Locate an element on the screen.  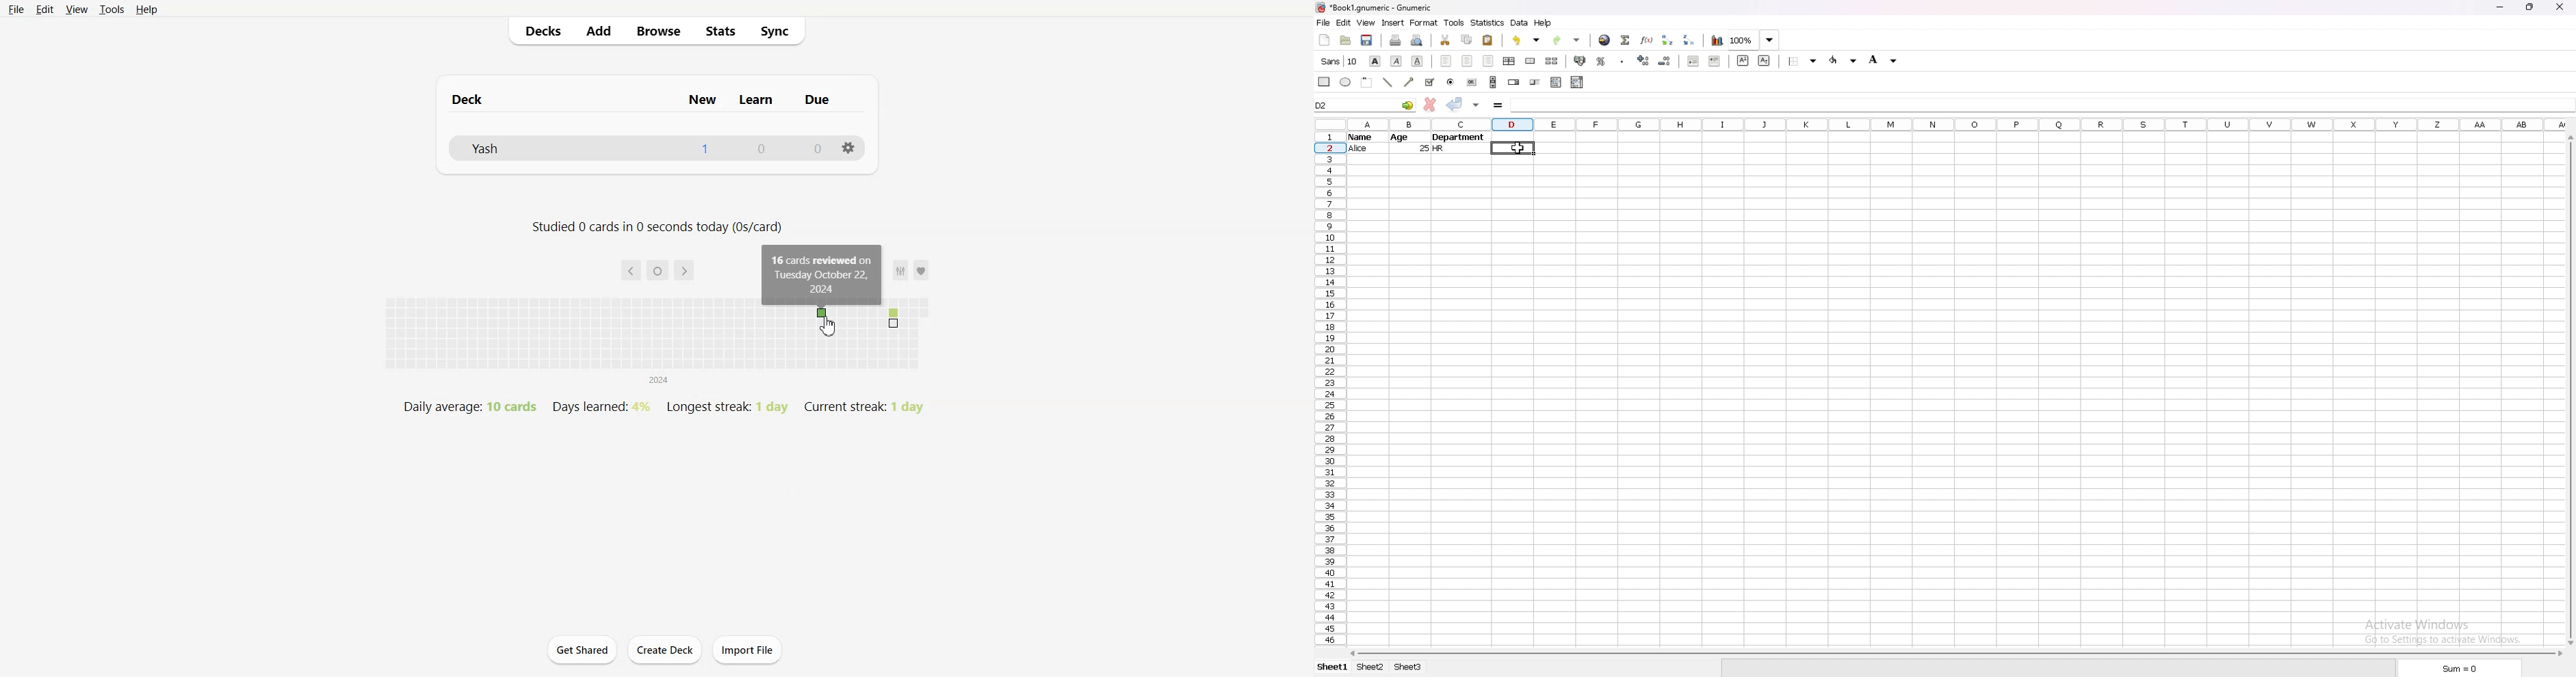
summation is located at coordinates (1625, 39).